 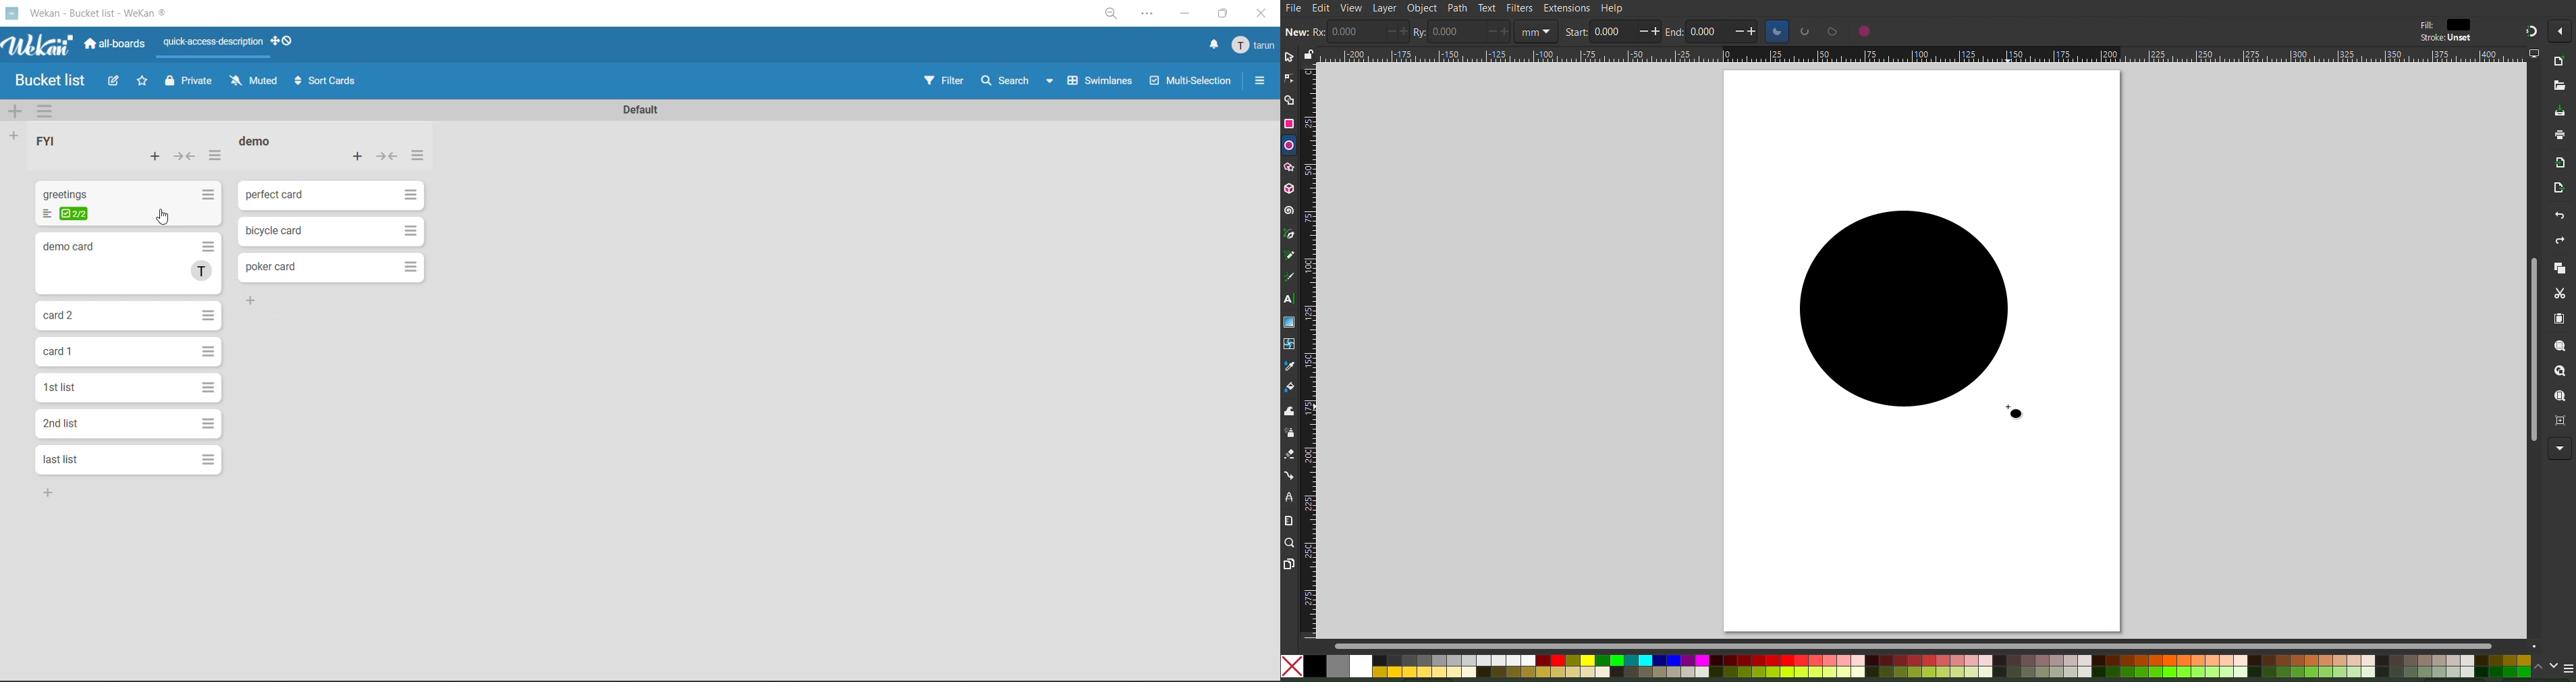 I want to click on circle options, so click(x=1831, y=31).